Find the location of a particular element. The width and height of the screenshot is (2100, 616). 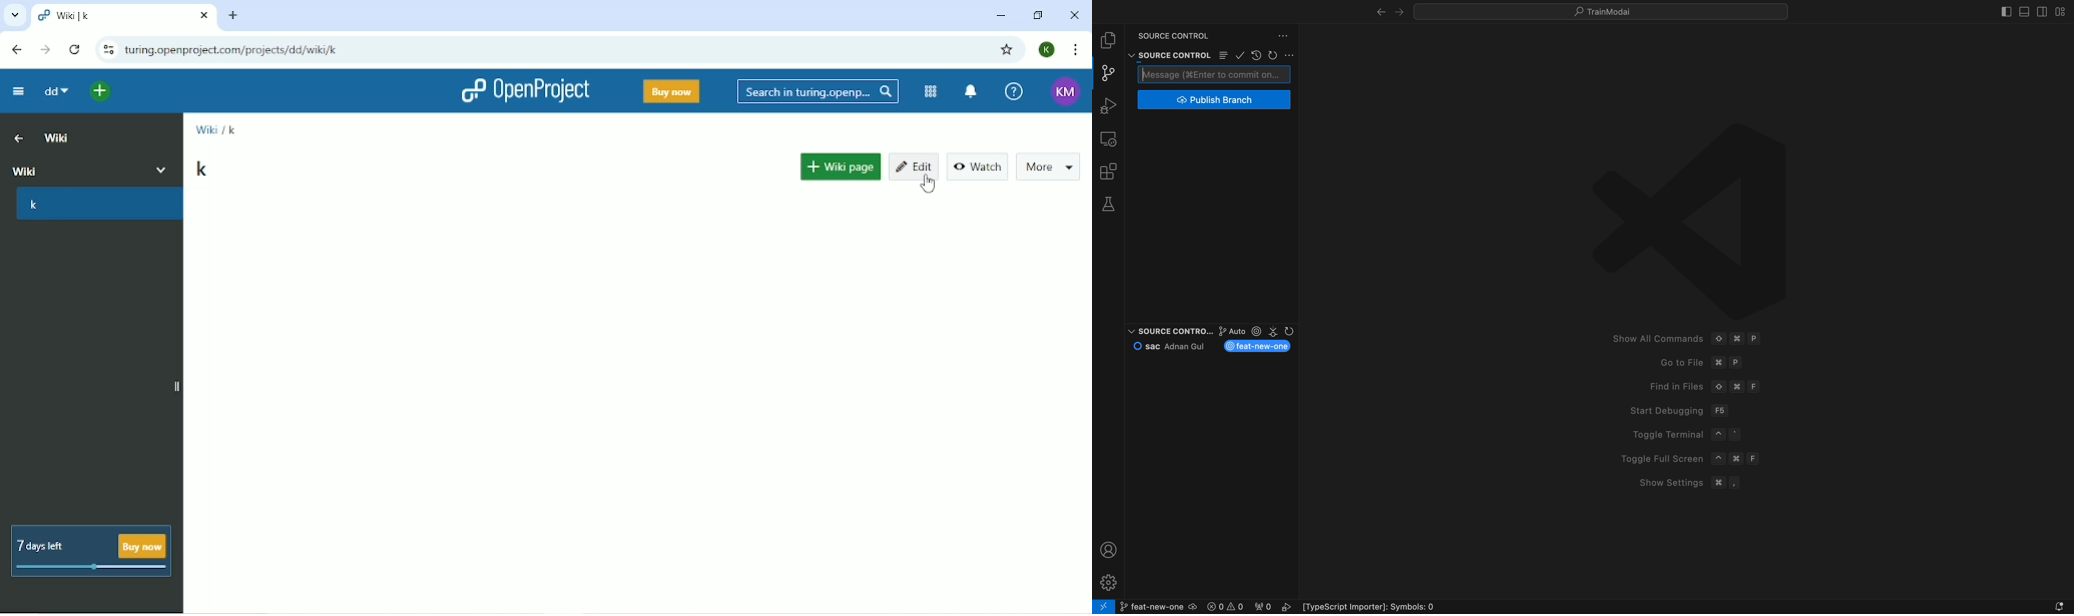

Wiki | k is located at coordinates (103, 17).